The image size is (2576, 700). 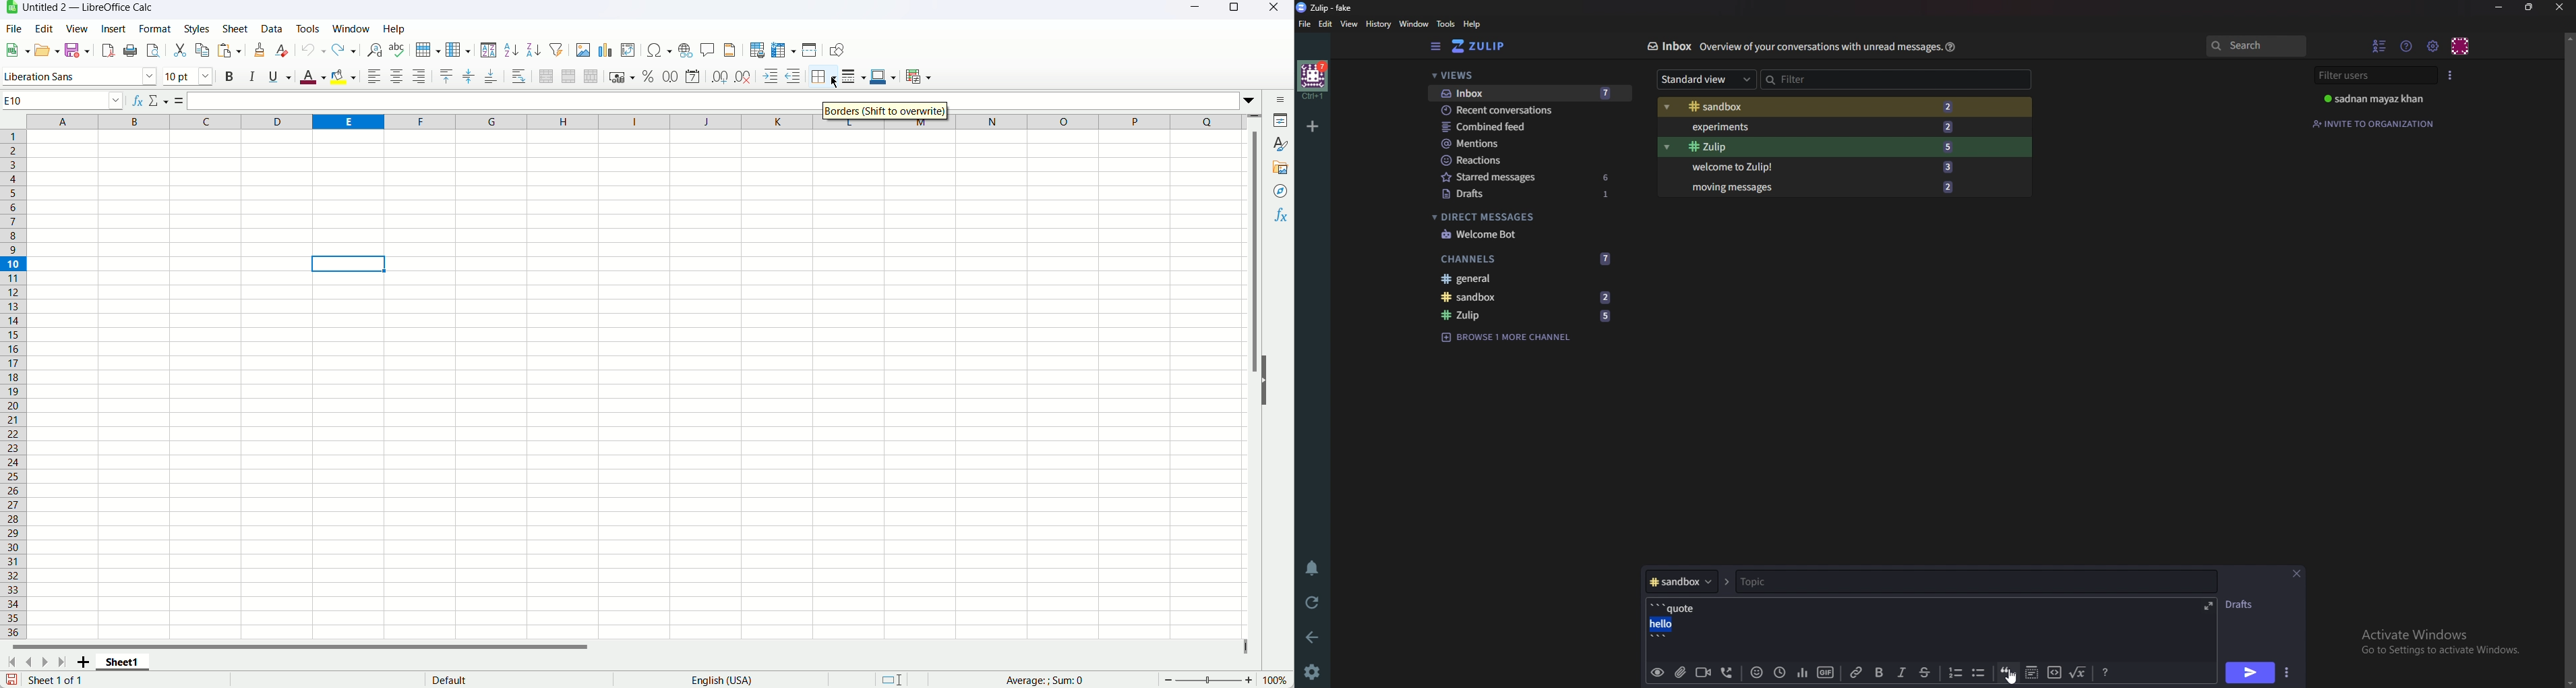 I want to click on Sheet, so click(x=237, y=29).